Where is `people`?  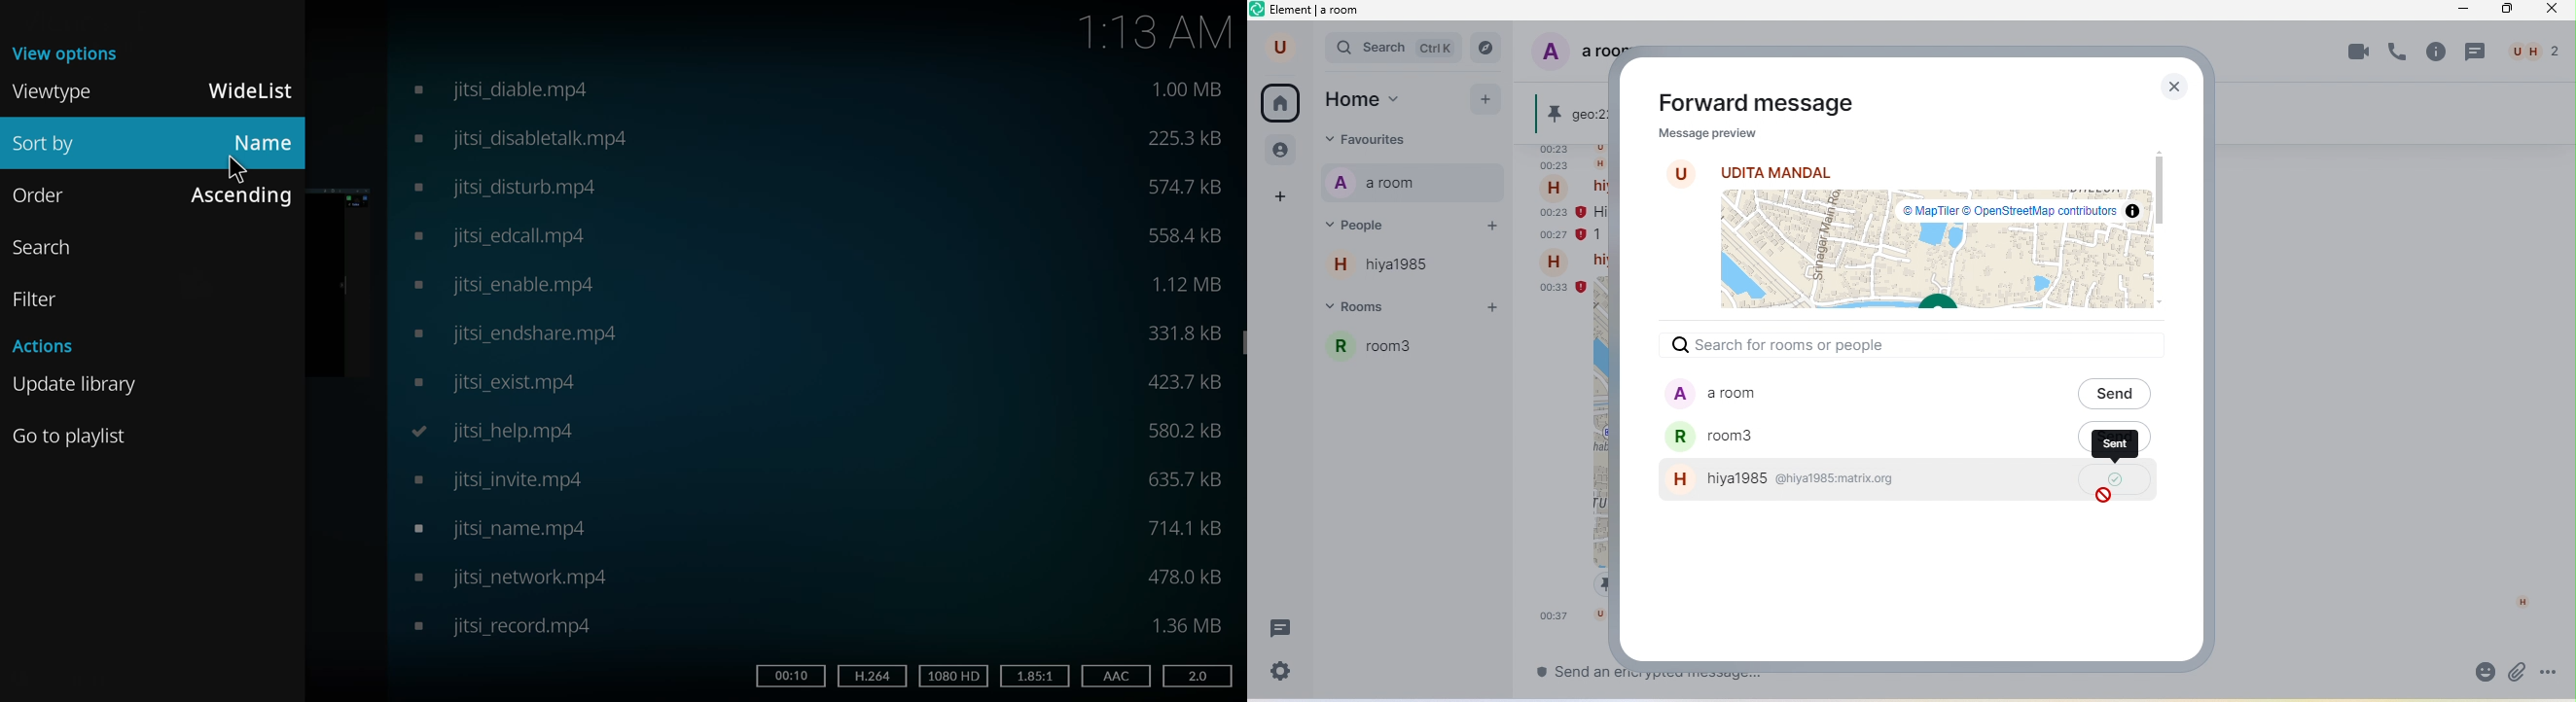 people is located at coordinates (1278, 151).